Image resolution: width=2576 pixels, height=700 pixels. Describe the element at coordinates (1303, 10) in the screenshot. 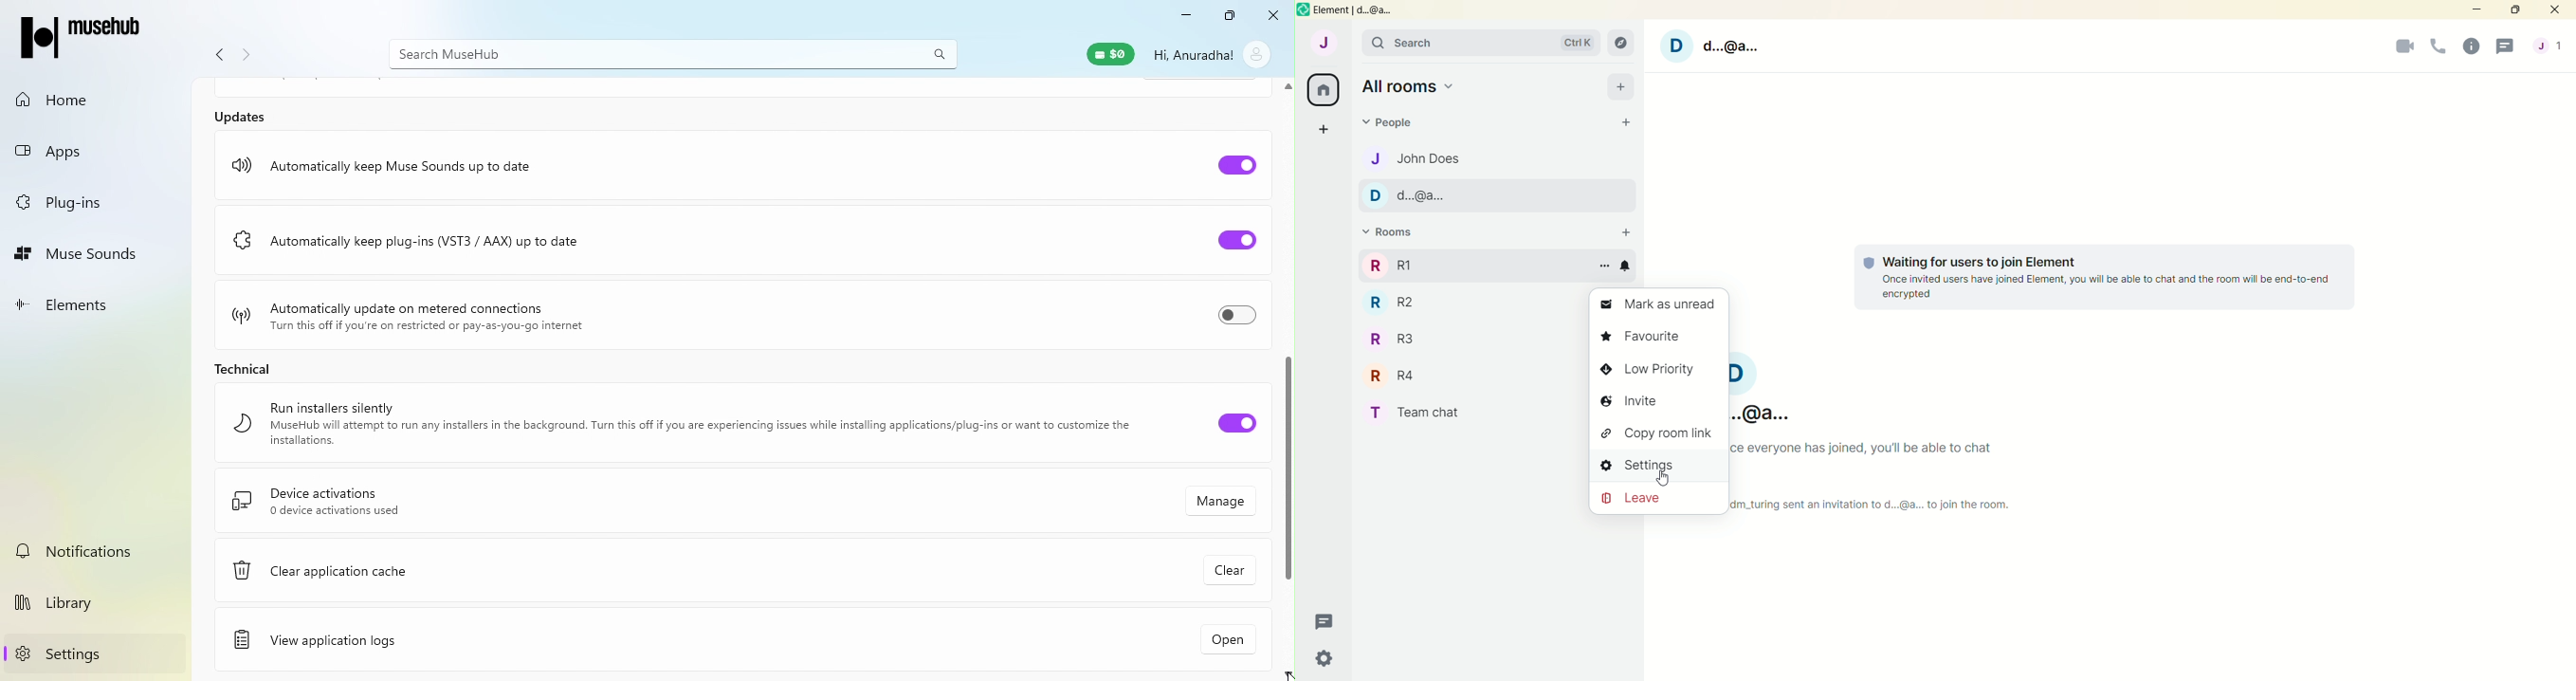

I see `logo` at that location.